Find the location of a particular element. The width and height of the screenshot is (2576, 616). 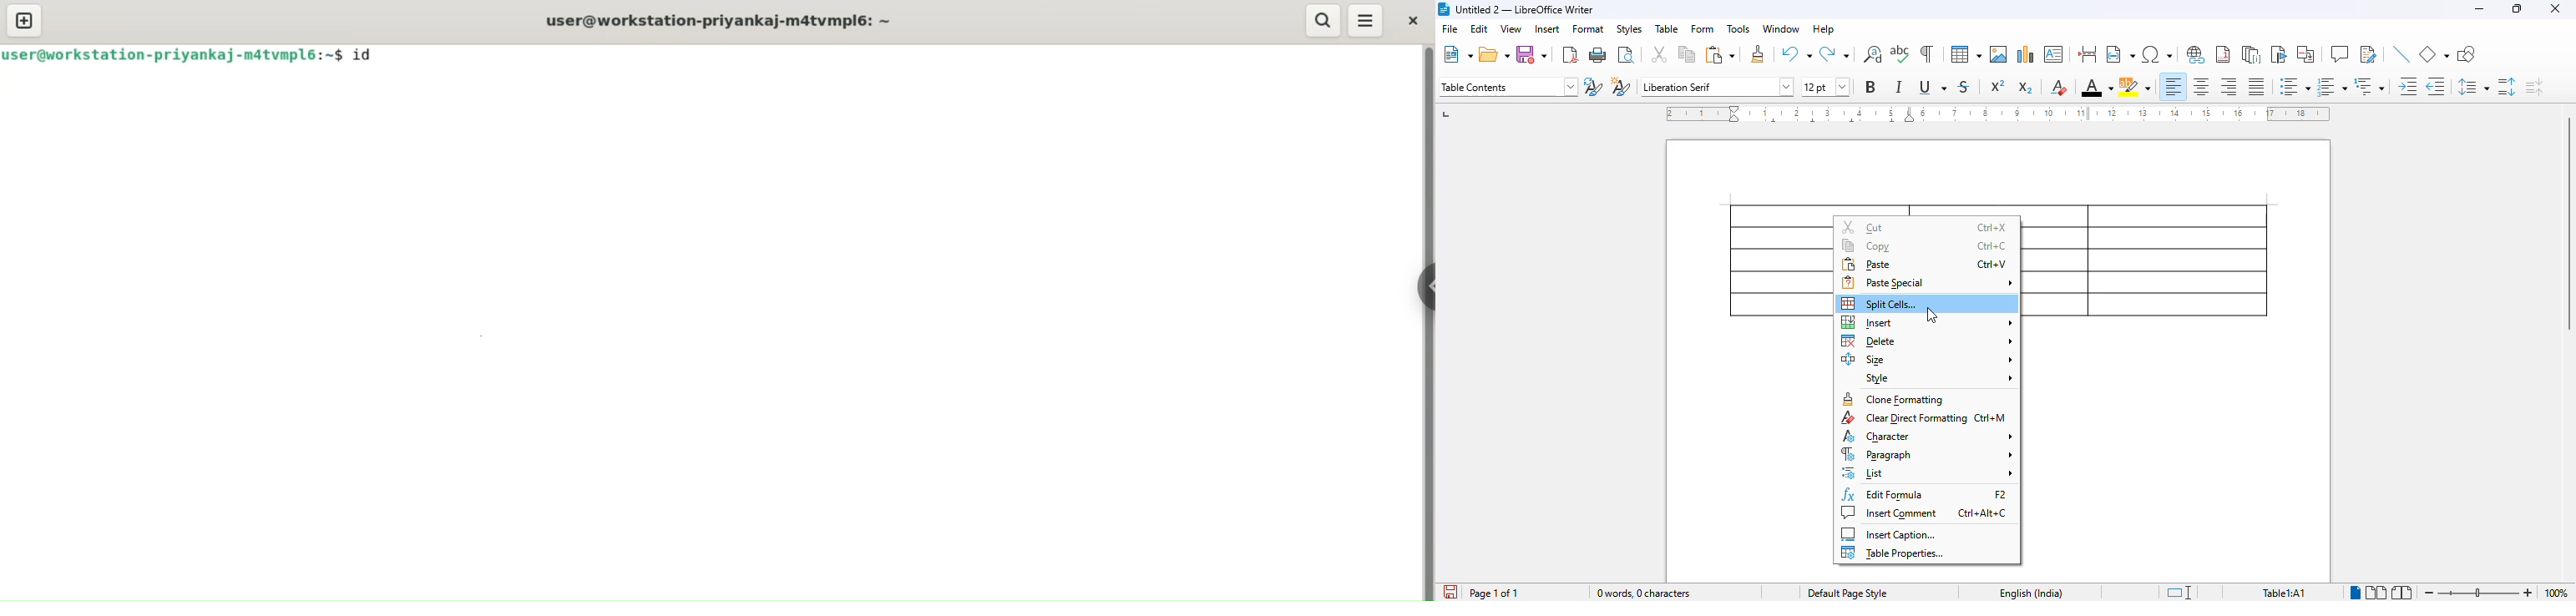

clear direct formatting is located at coordinates (2059, 87).